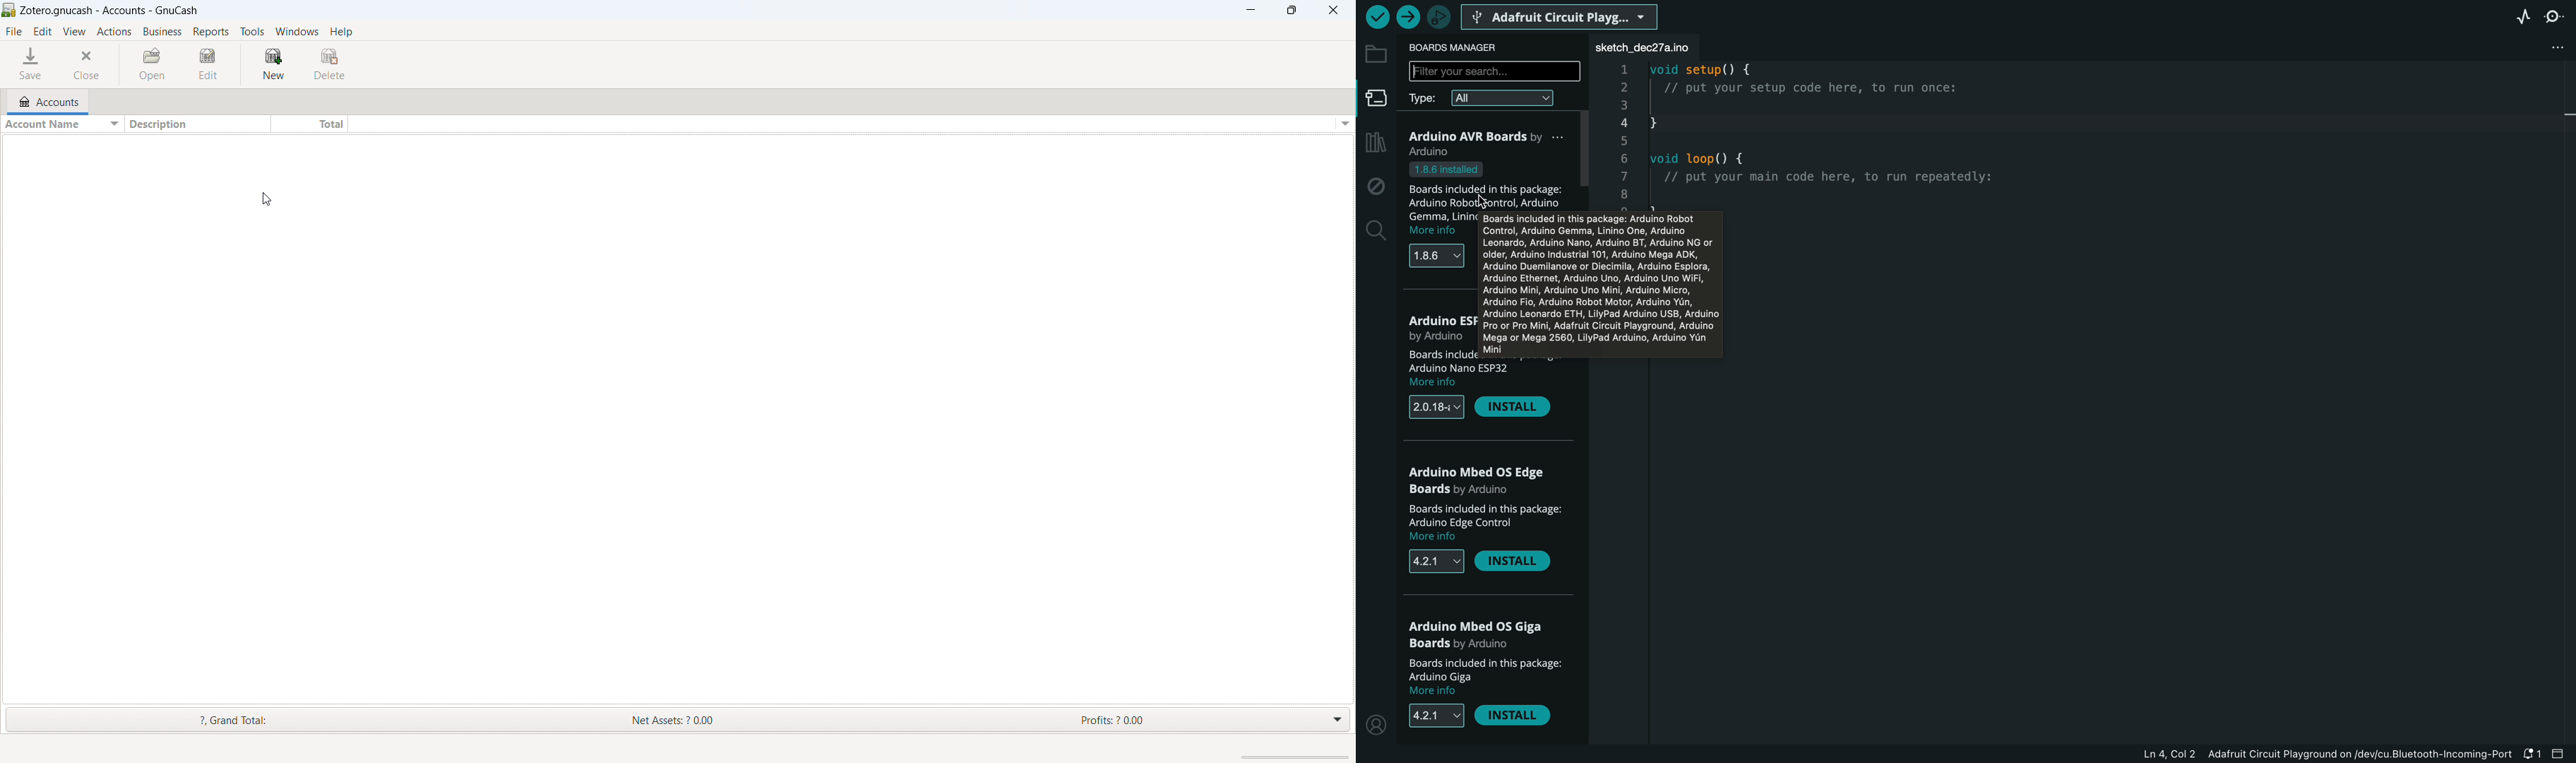 The image size is (2576, 784). What do you see at coordinates (110, 11) in the screenshot?
I see `title` at bounding box center [110, 11].